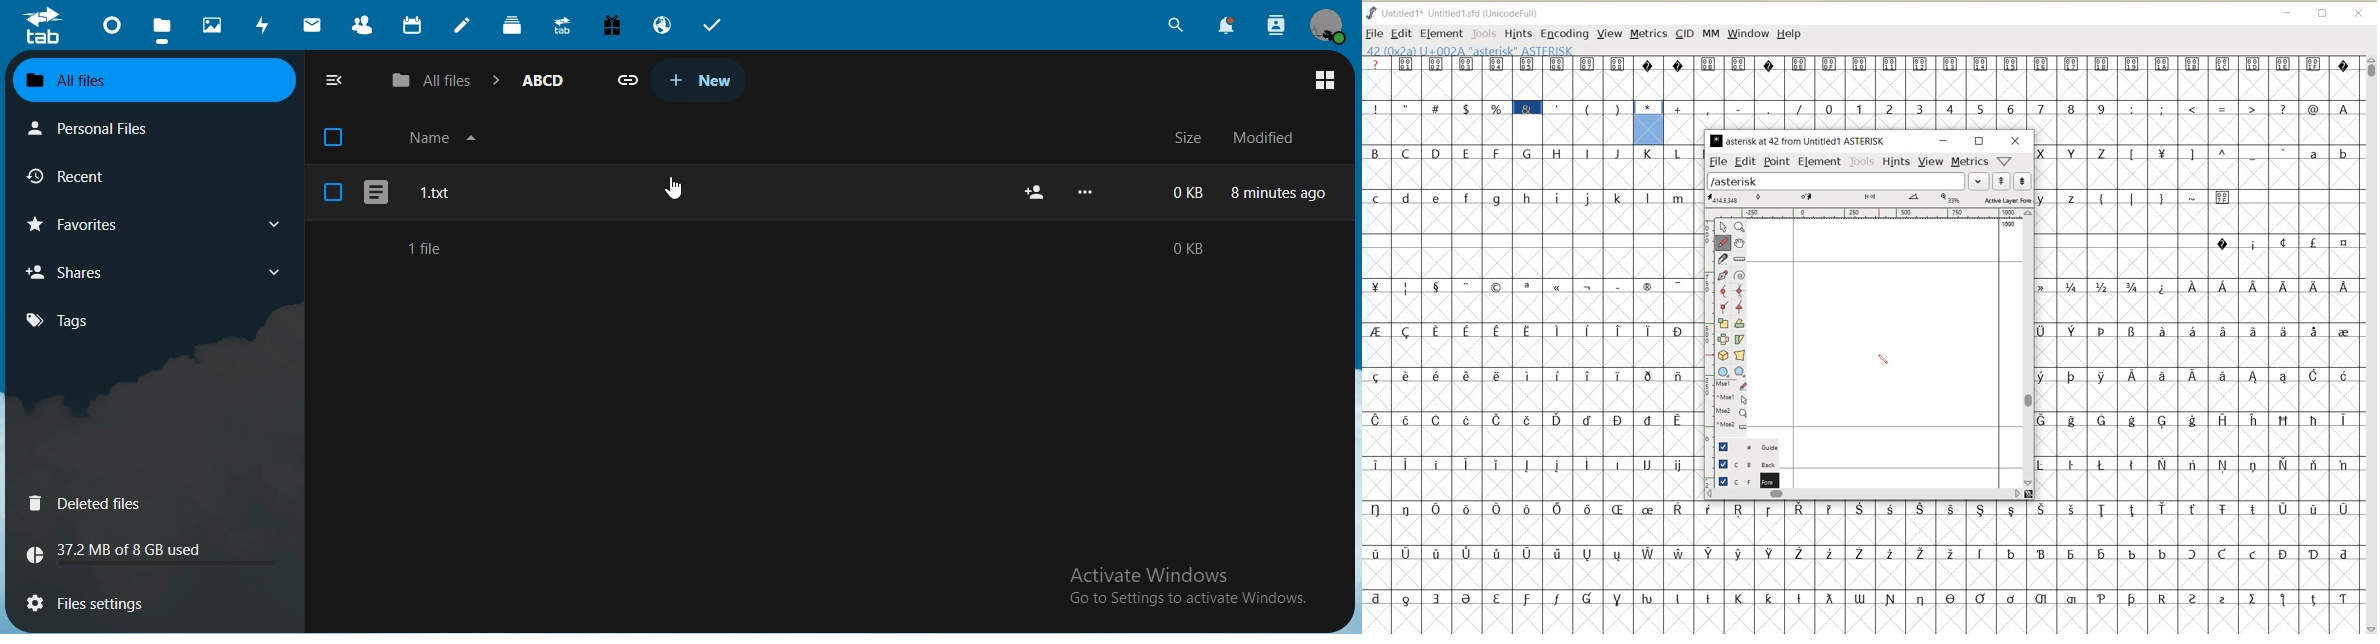 This screenshot has width=2380, height=644. What do you see at coordinates (630, 81) in the screenshot?
I see `attach` at bounding box center [630, 81].